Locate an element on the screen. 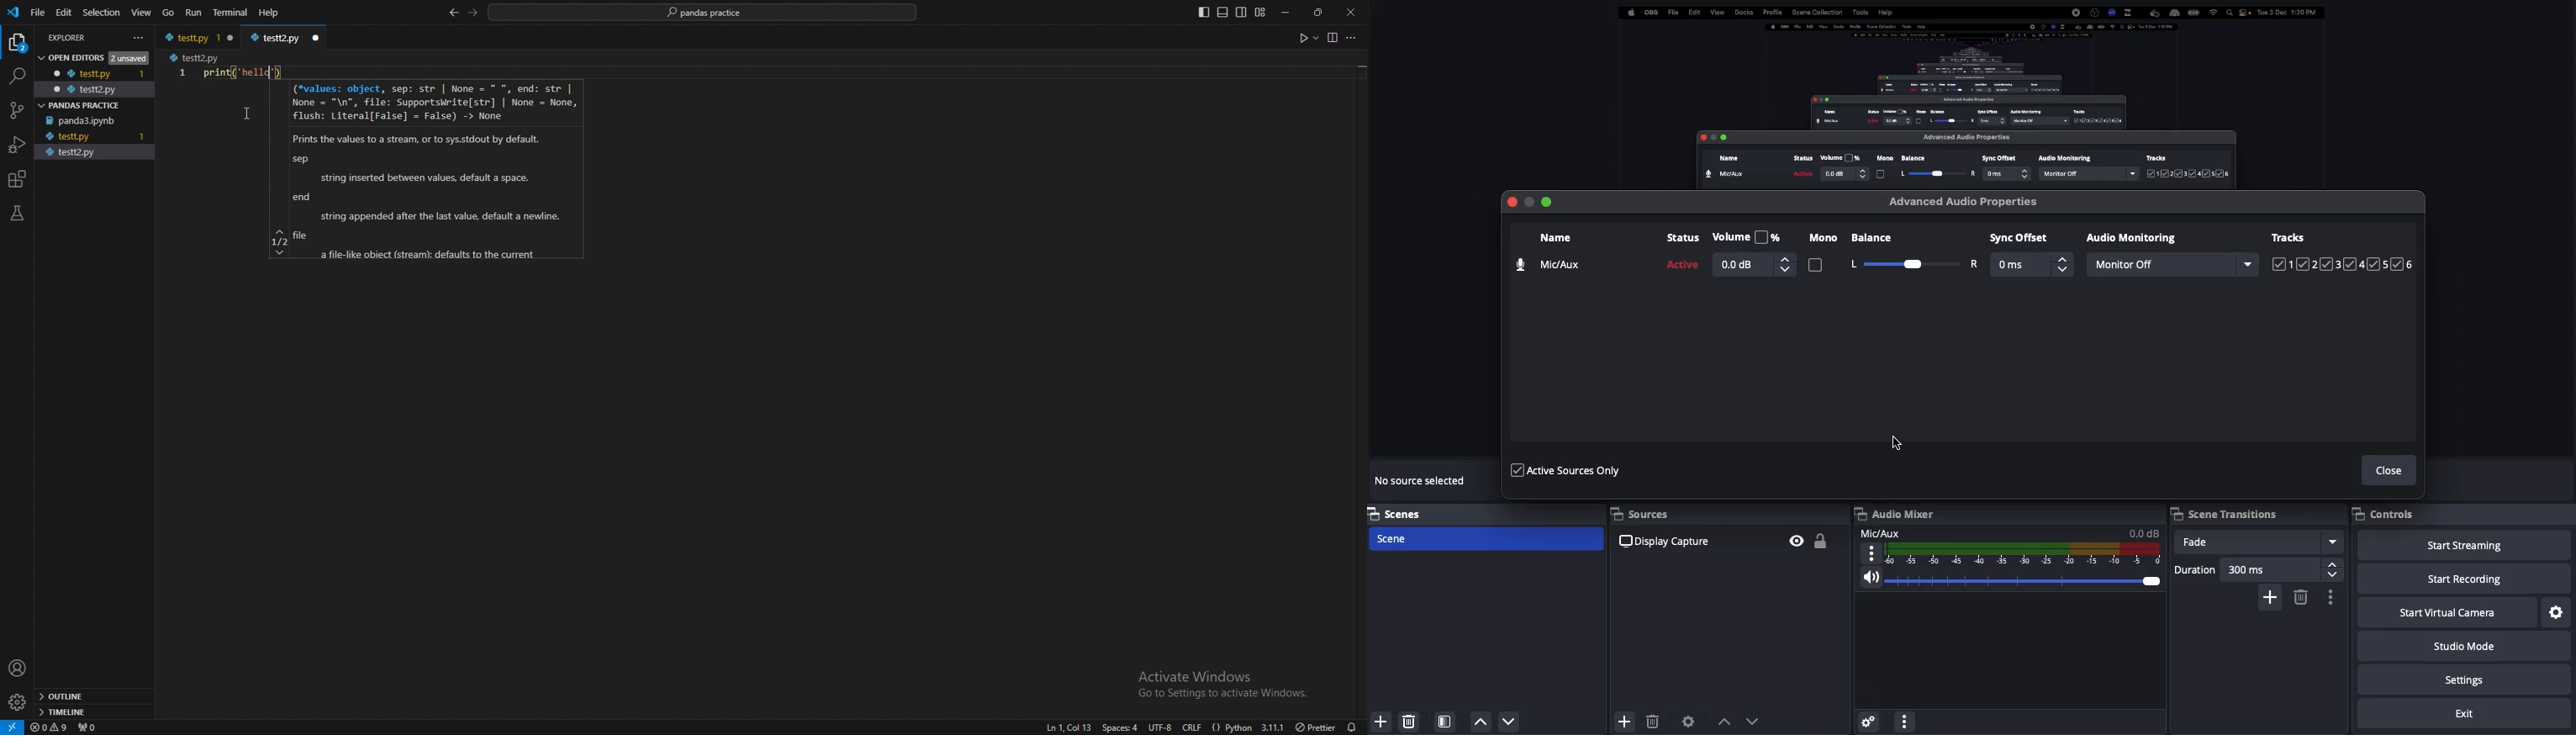 This screenshot has height=756, width=2576. alarms is located at coordinates (1352, 726).